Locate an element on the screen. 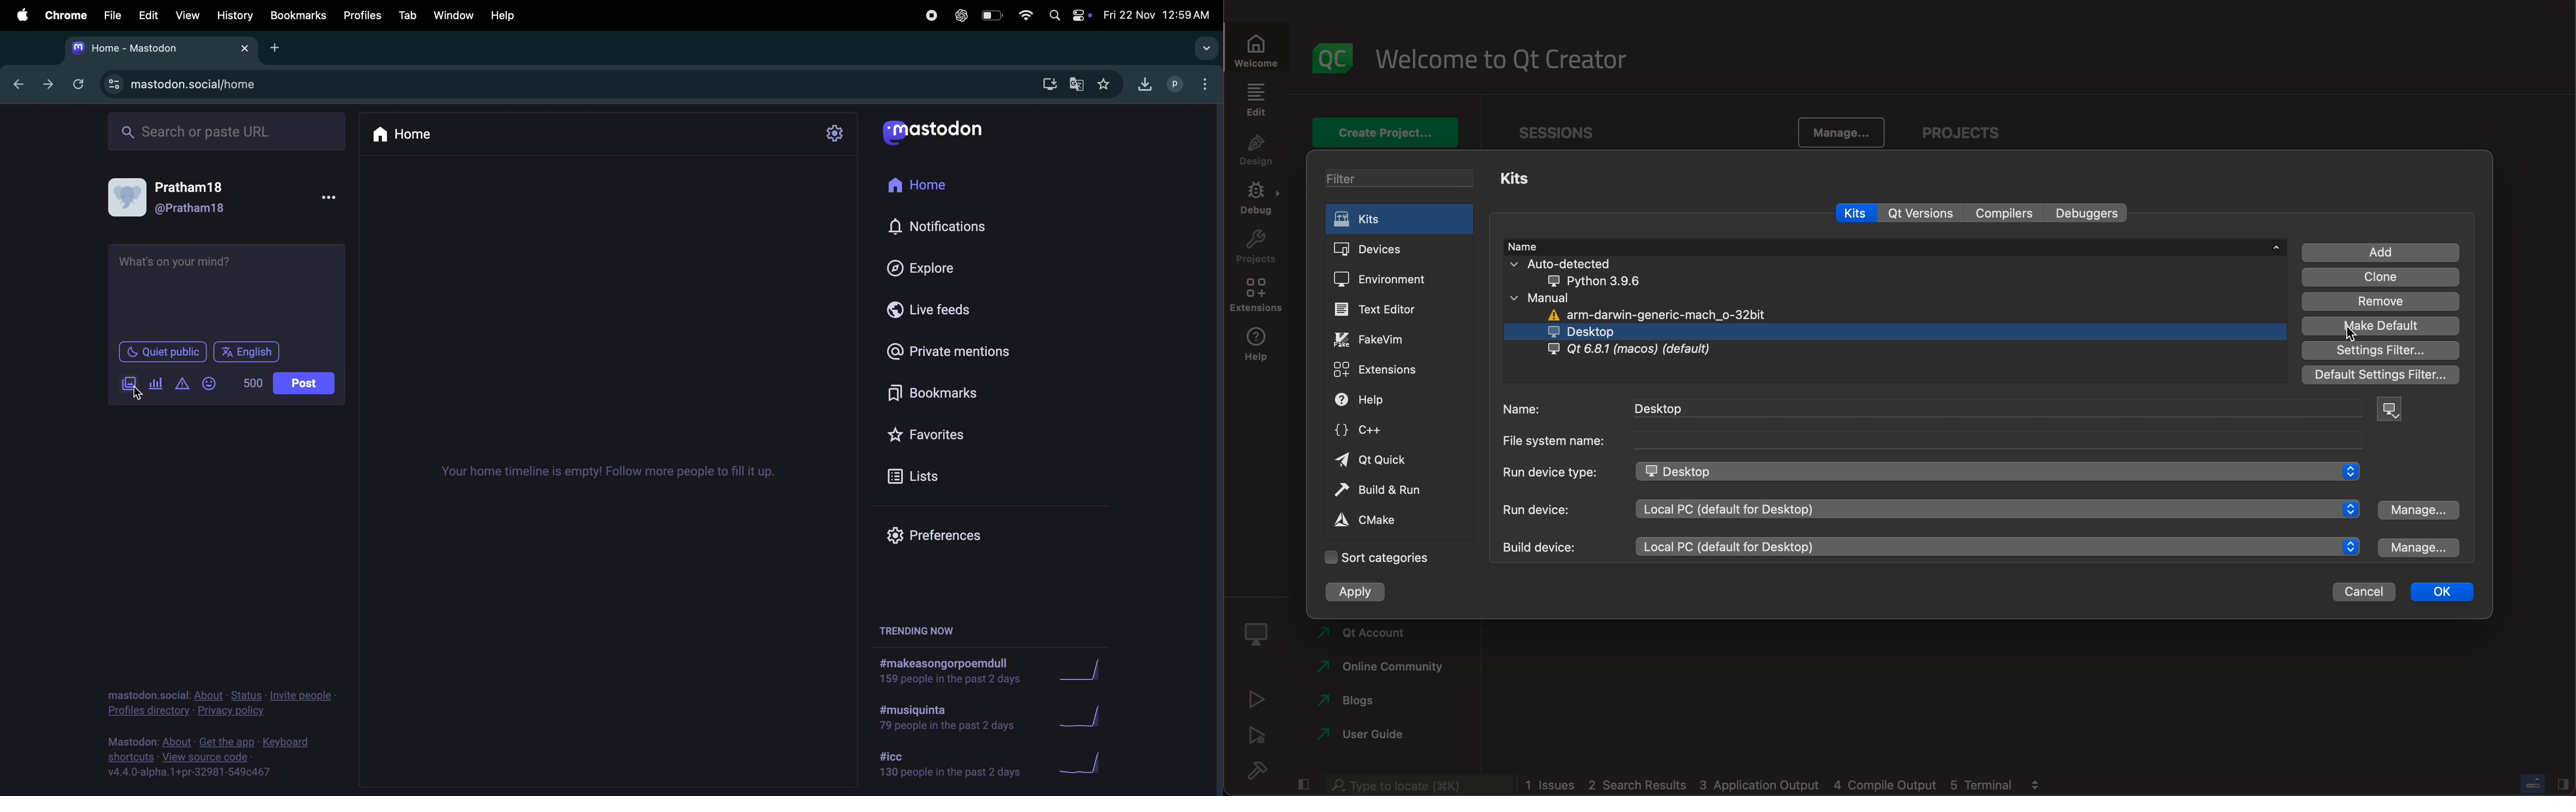 The image size is (2576, 812). cursor is located at coordinates (2358, 332).